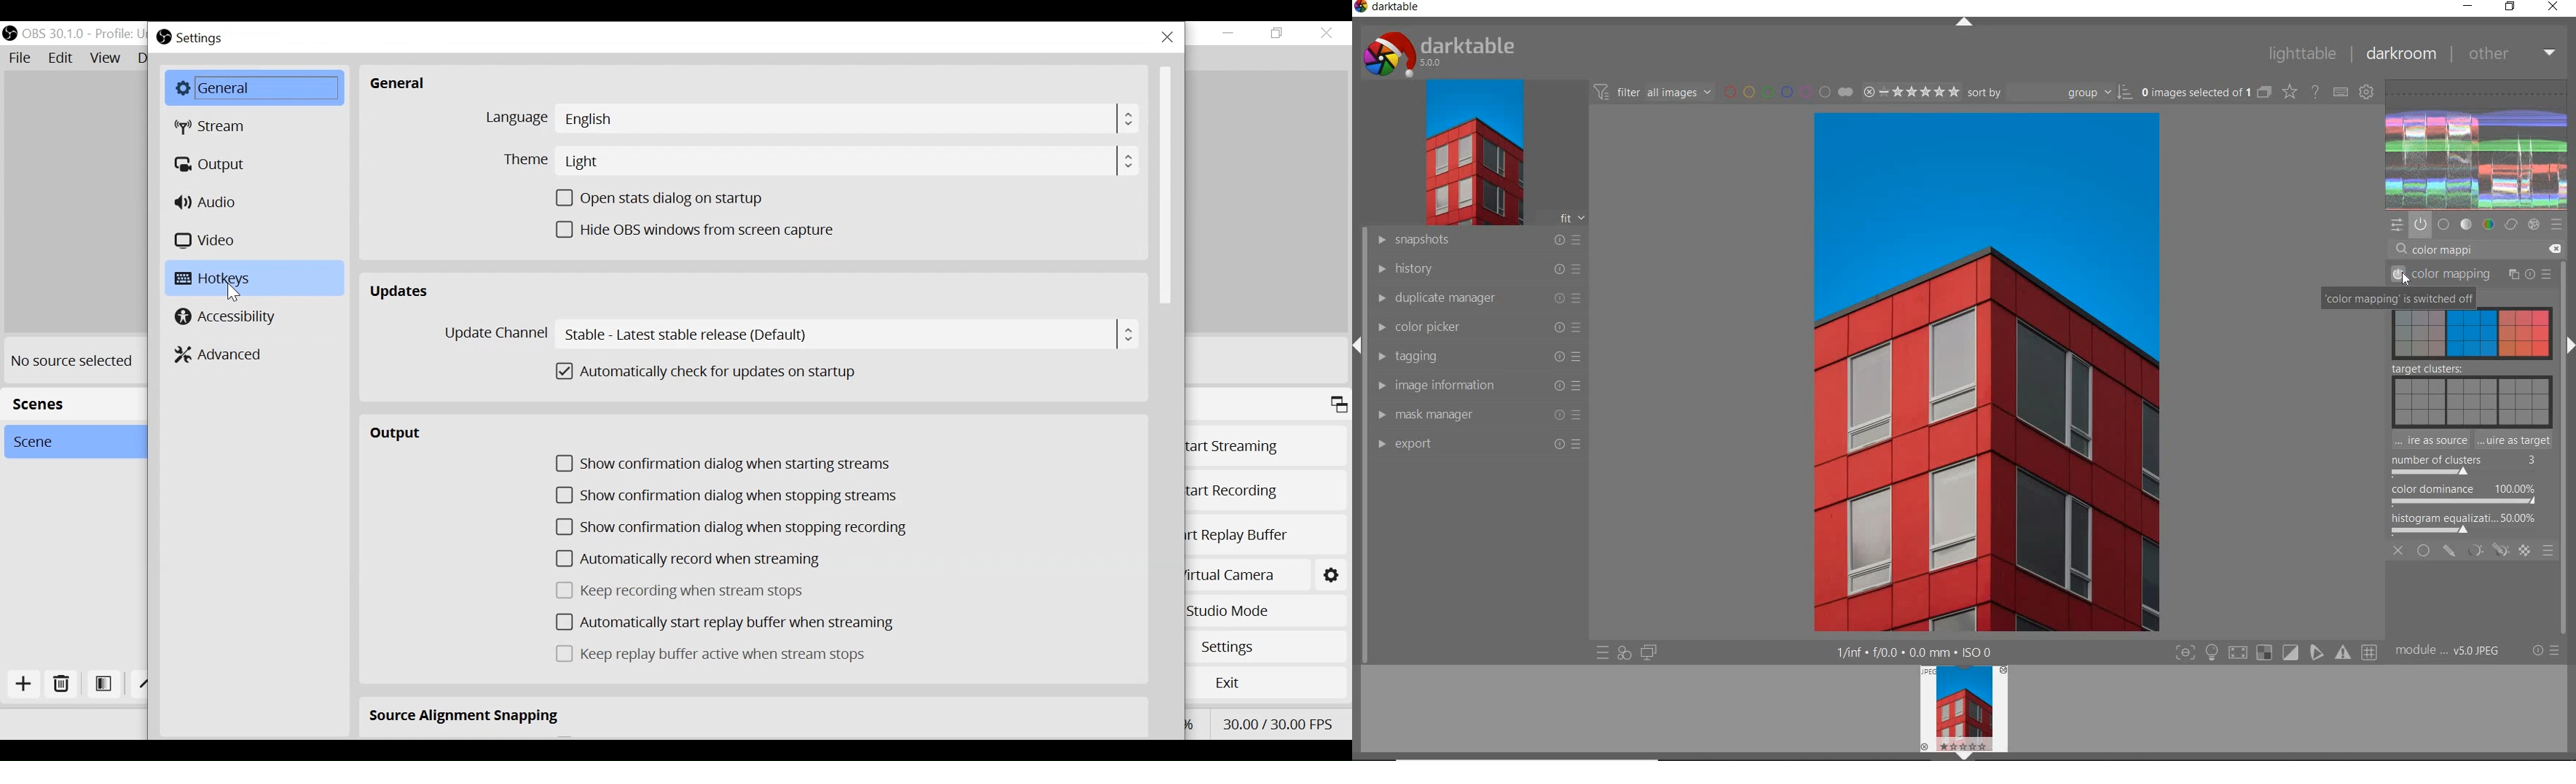 This screenshot has height=784, width=2576. I want to click on toggle modes, so click(2277, 652).